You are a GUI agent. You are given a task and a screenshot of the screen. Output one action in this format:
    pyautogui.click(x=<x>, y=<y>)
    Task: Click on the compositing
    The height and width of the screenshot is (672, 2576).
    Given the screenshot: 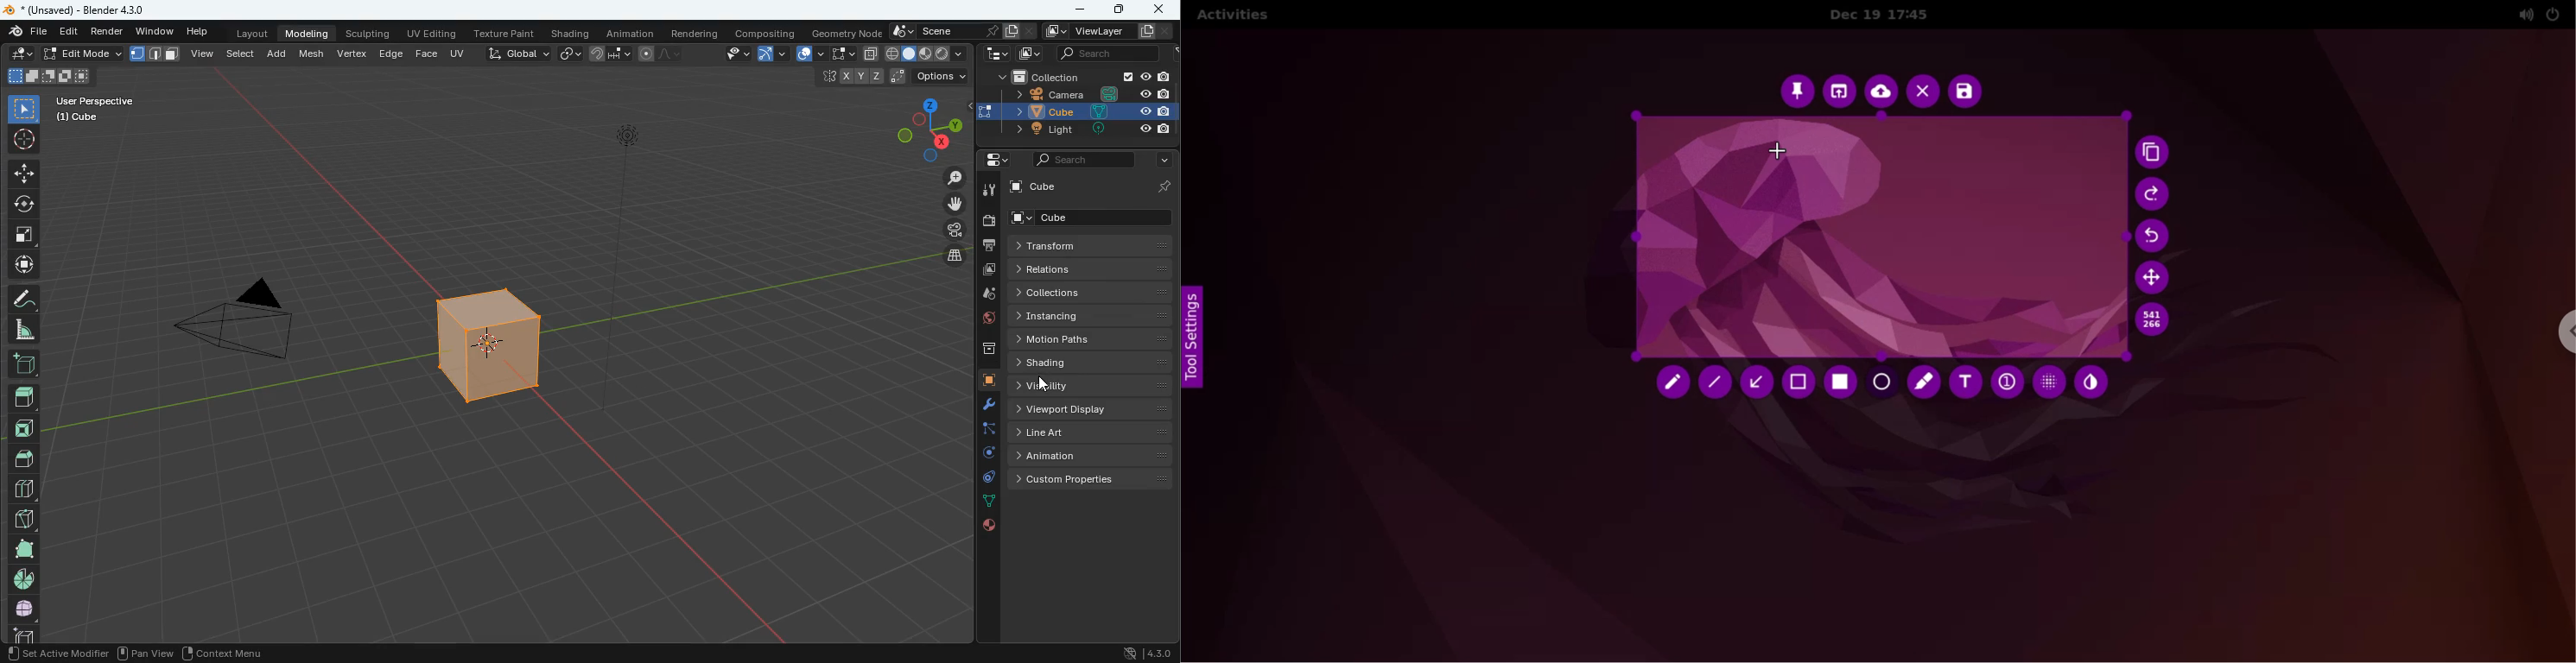 What is the action you would take?
    pyautogui.click(x=764, y=33)
    